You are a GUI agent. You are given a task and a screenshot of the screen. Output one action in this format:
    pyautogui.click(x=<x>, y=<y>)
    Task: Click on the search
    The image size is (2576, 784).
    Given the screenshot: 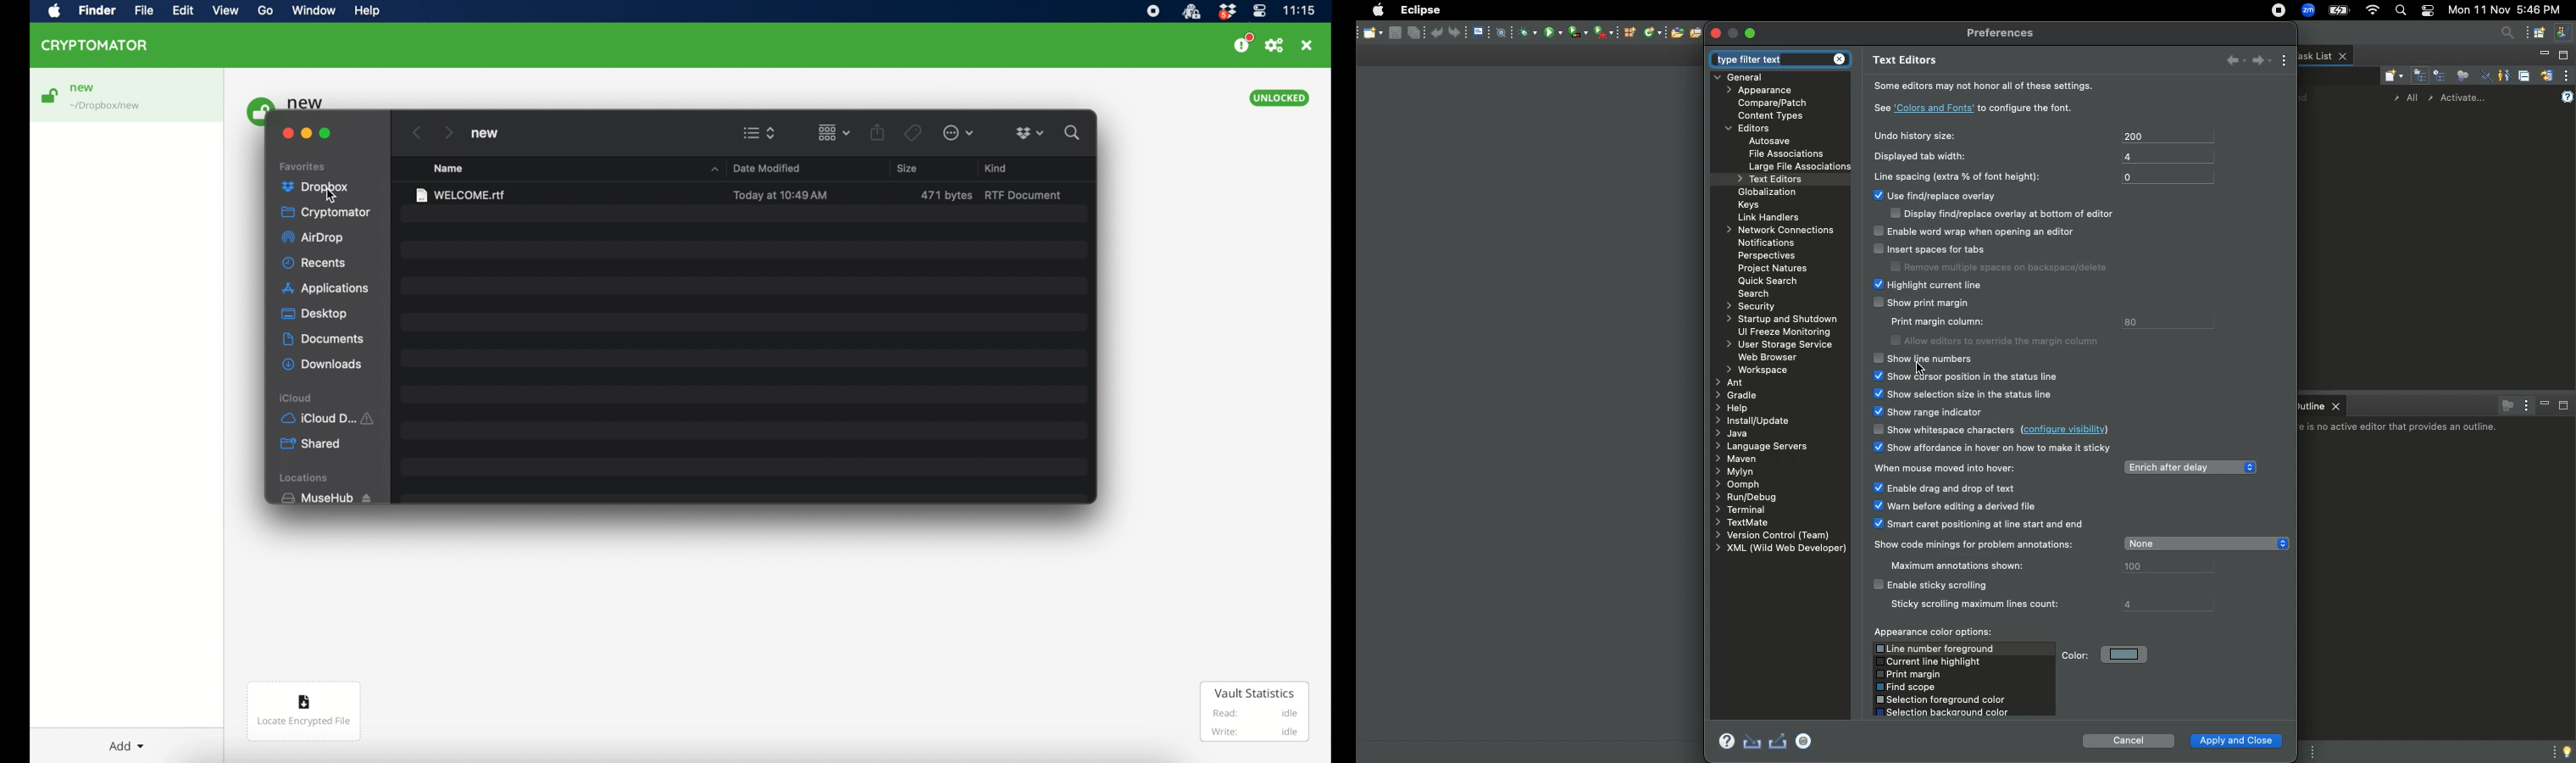 What is the action you would take?
    pyautogui.click(x=1073, y=133)
    